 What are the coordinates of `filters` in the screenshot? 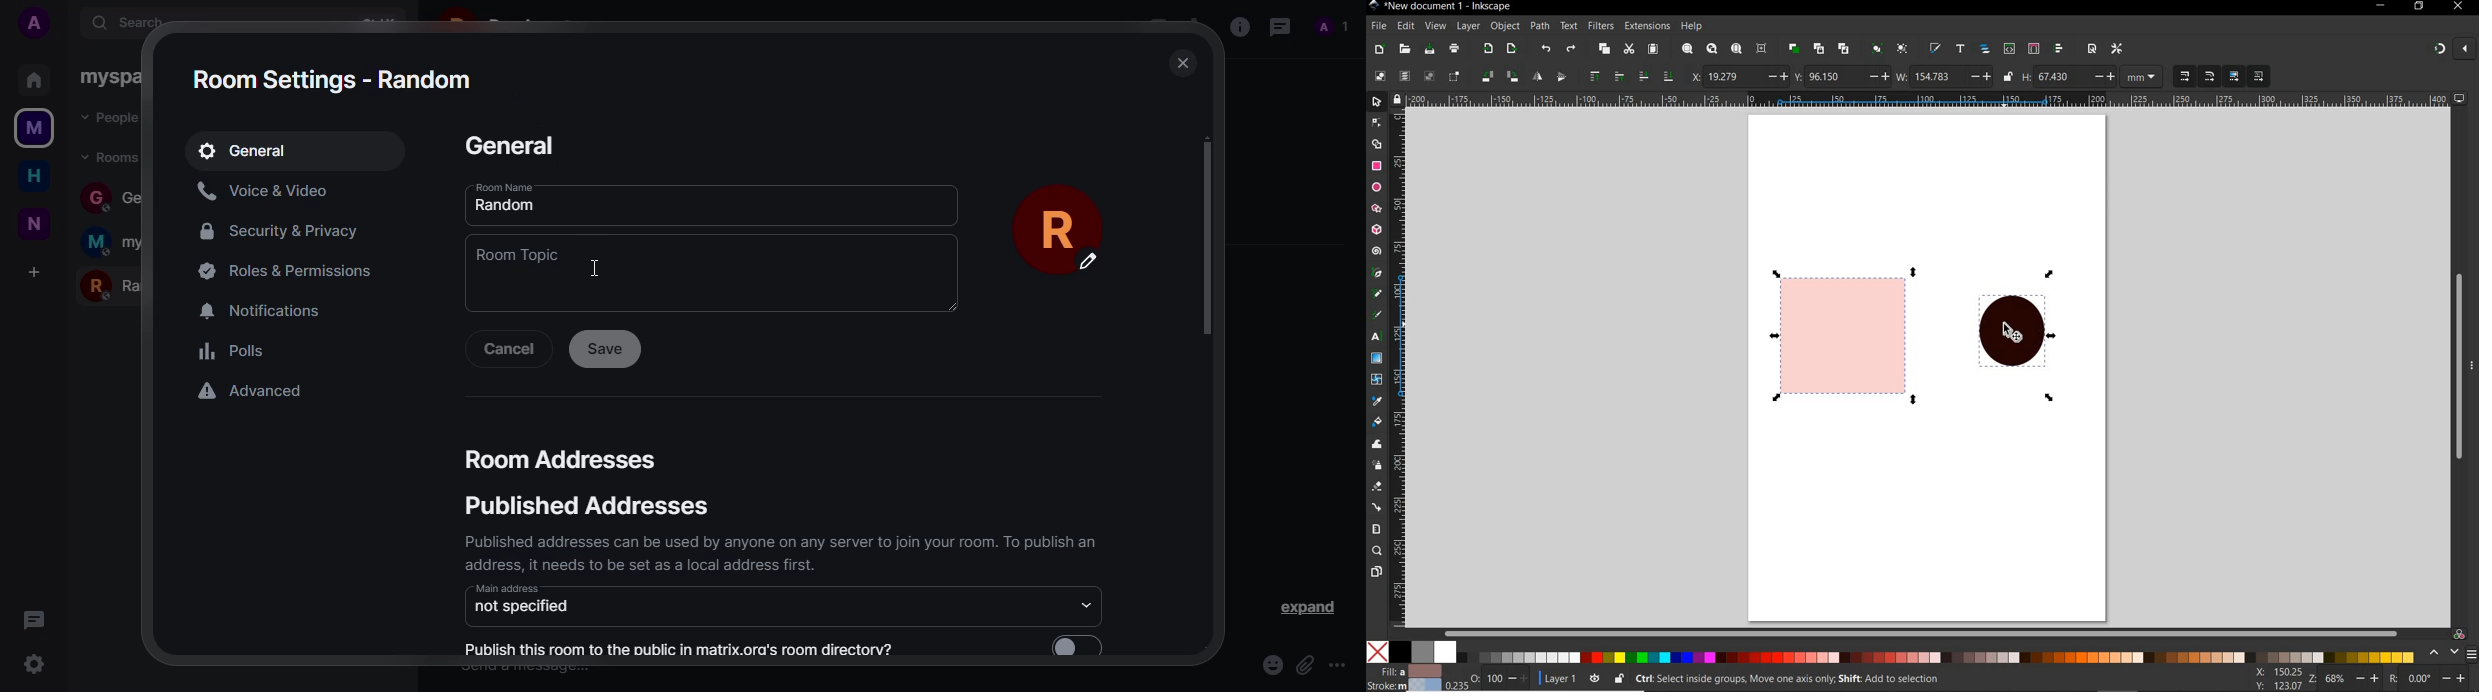 It's located at (1600, 27).